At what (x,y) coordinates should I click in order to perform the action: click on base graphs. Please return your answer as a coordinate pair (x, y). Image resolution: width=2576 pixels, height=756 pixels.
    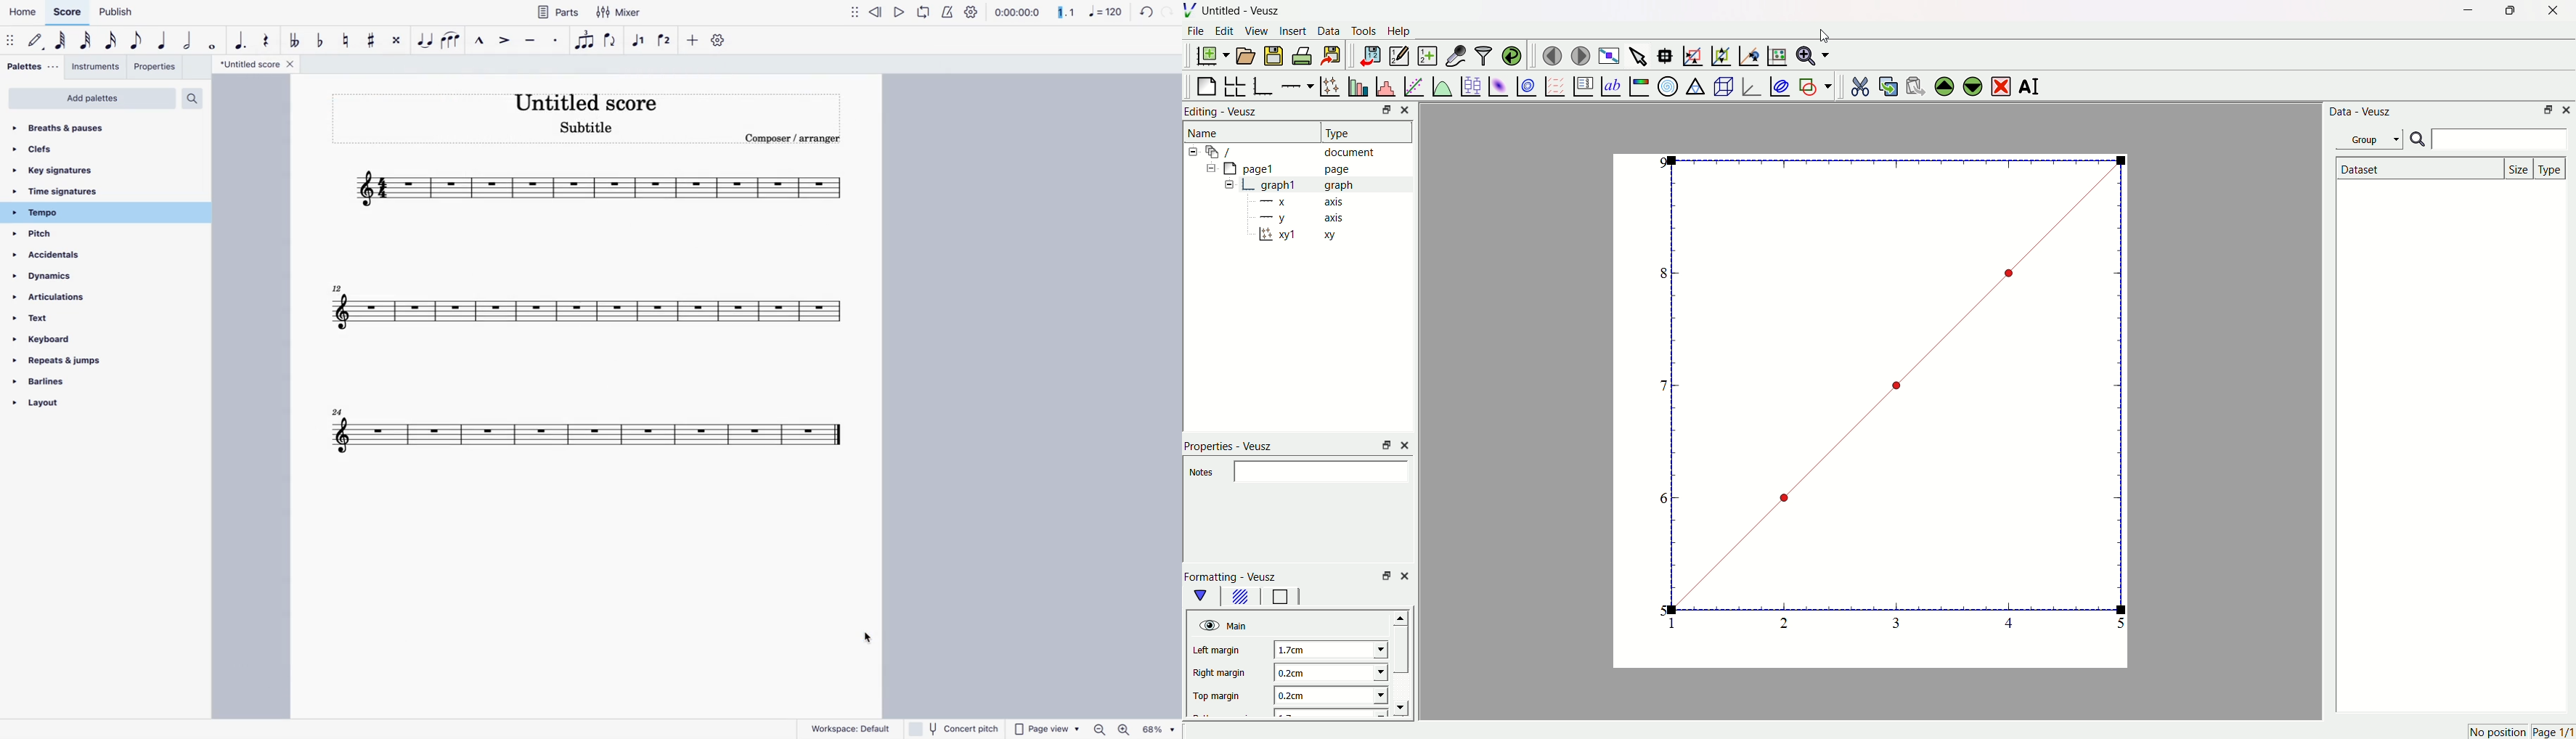
    Looking at the image, I should click on (1265, 84).